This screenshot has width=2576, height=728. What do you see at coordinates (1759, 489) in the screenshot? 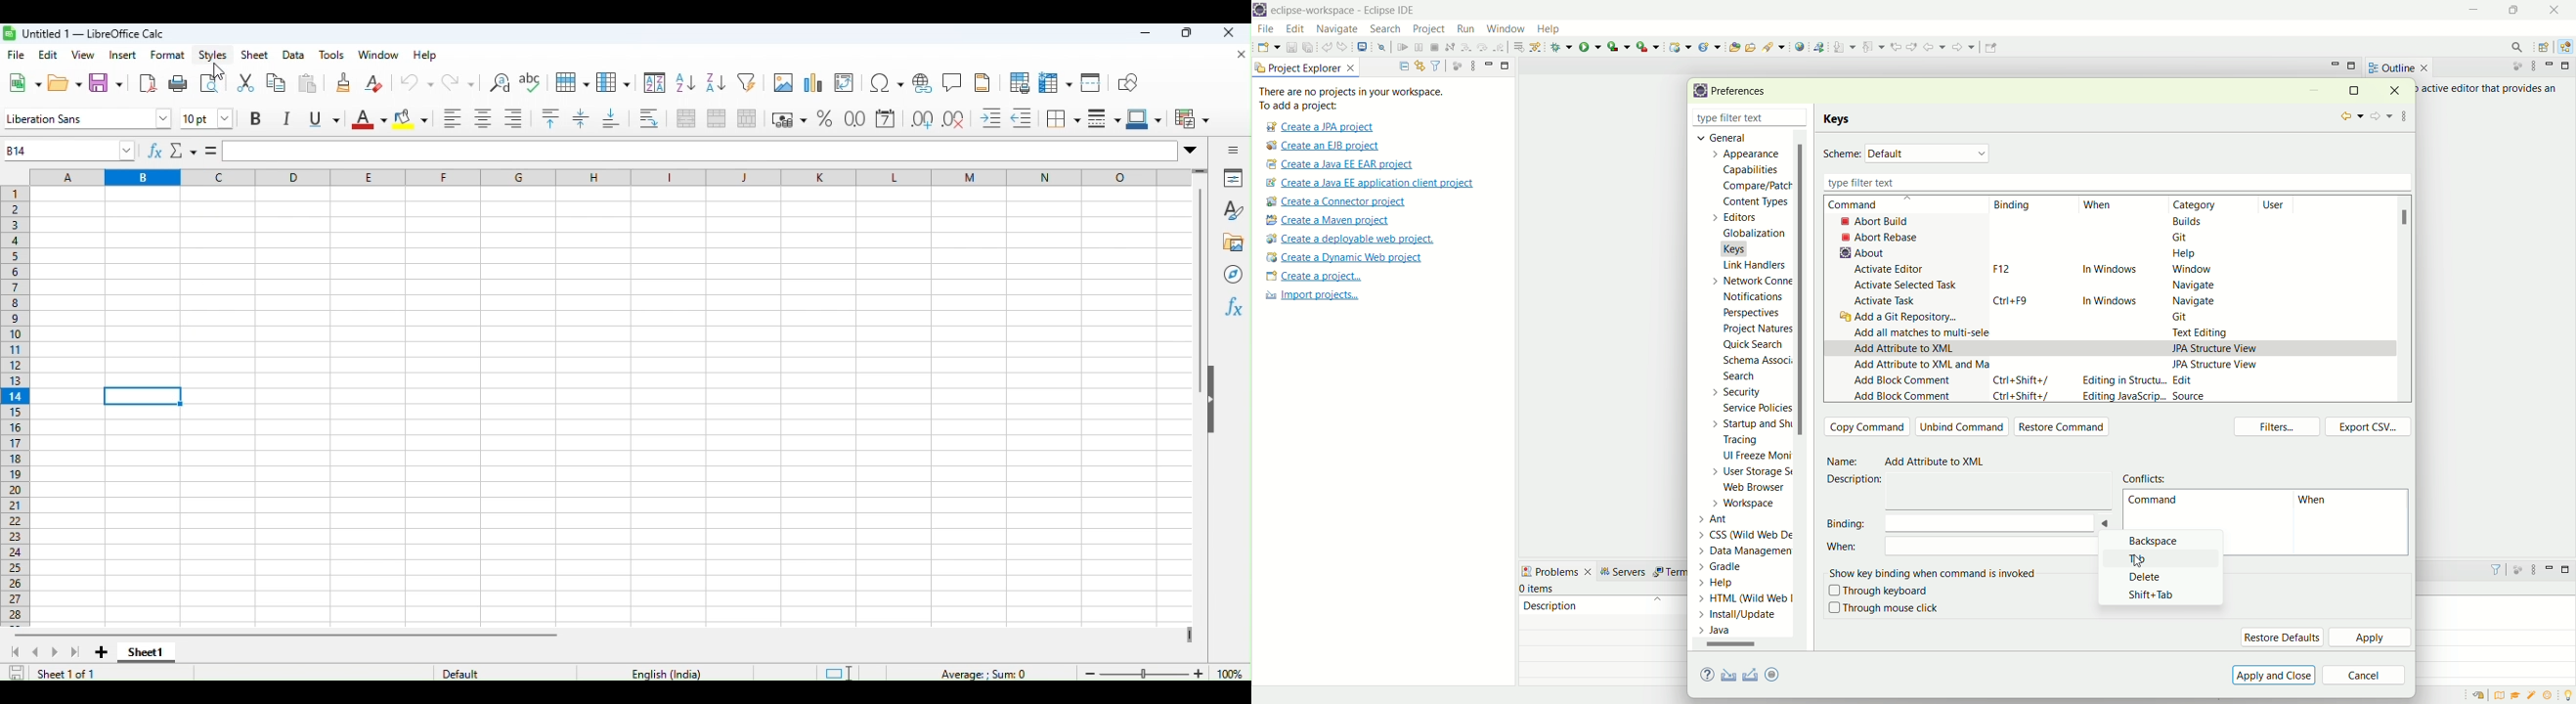
I see `web browser` at bounding box center [1759, 489].